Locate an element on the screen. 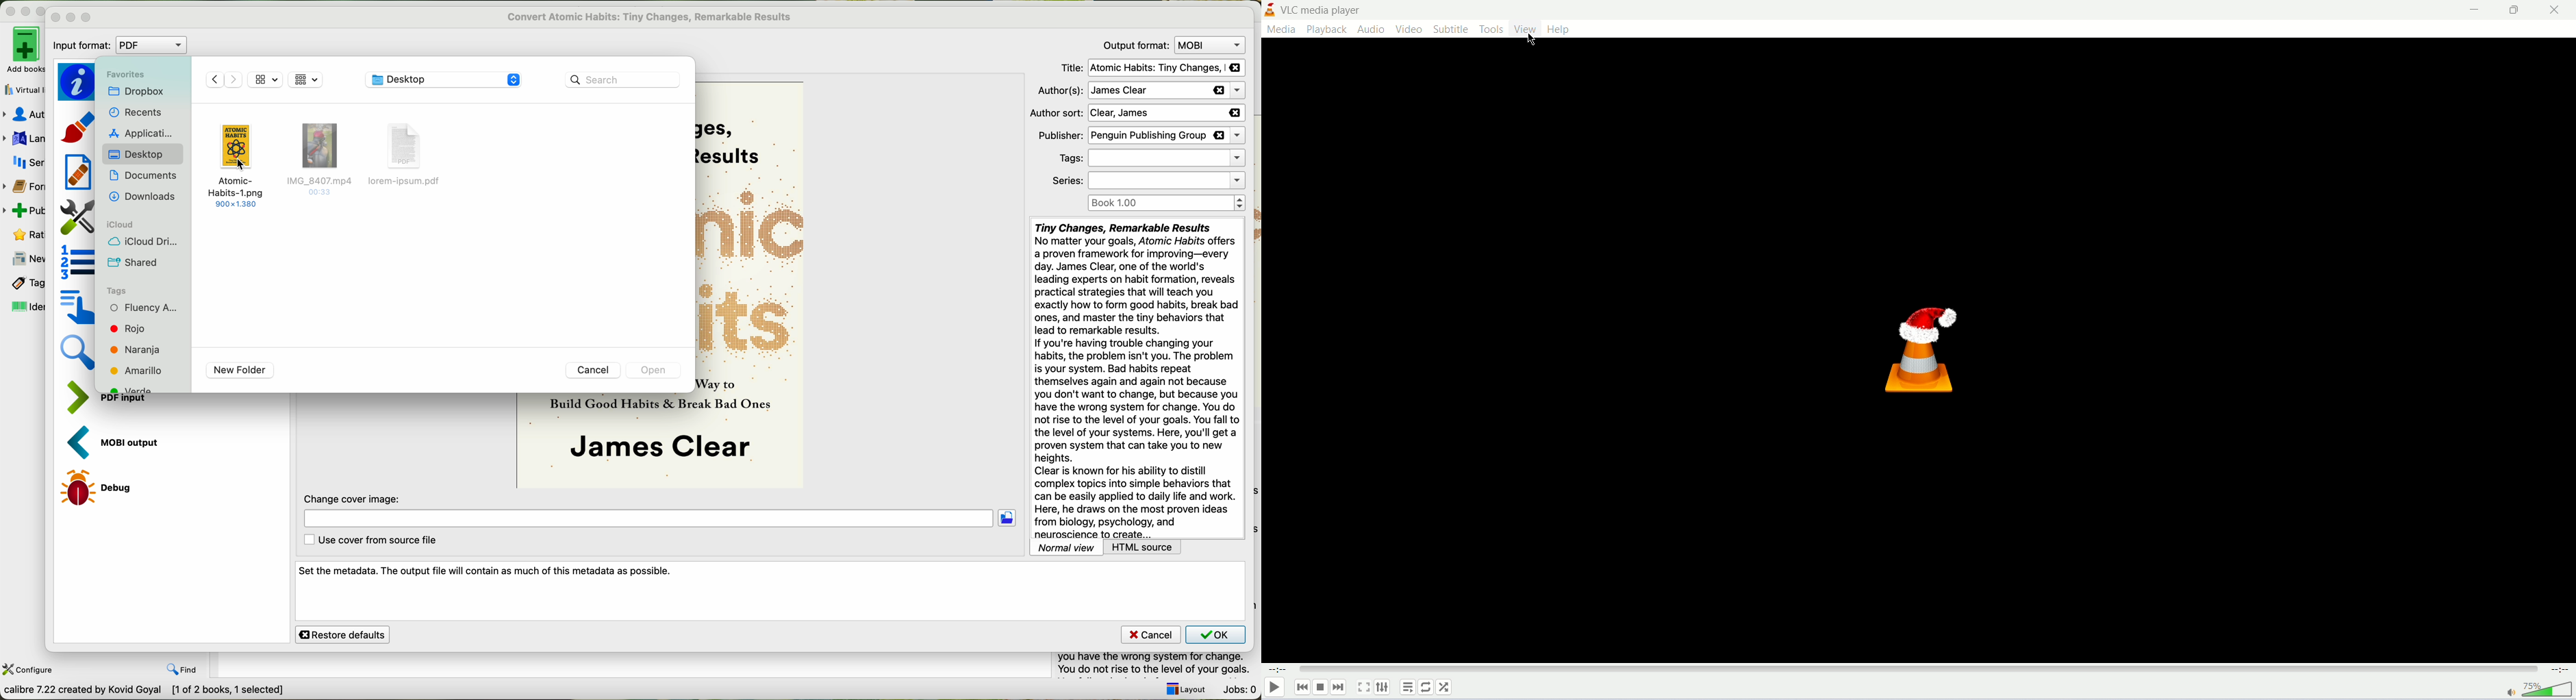 The width and height of the screenshot is (2576, 700). input format: PDF is located at coordinates (122, 46).